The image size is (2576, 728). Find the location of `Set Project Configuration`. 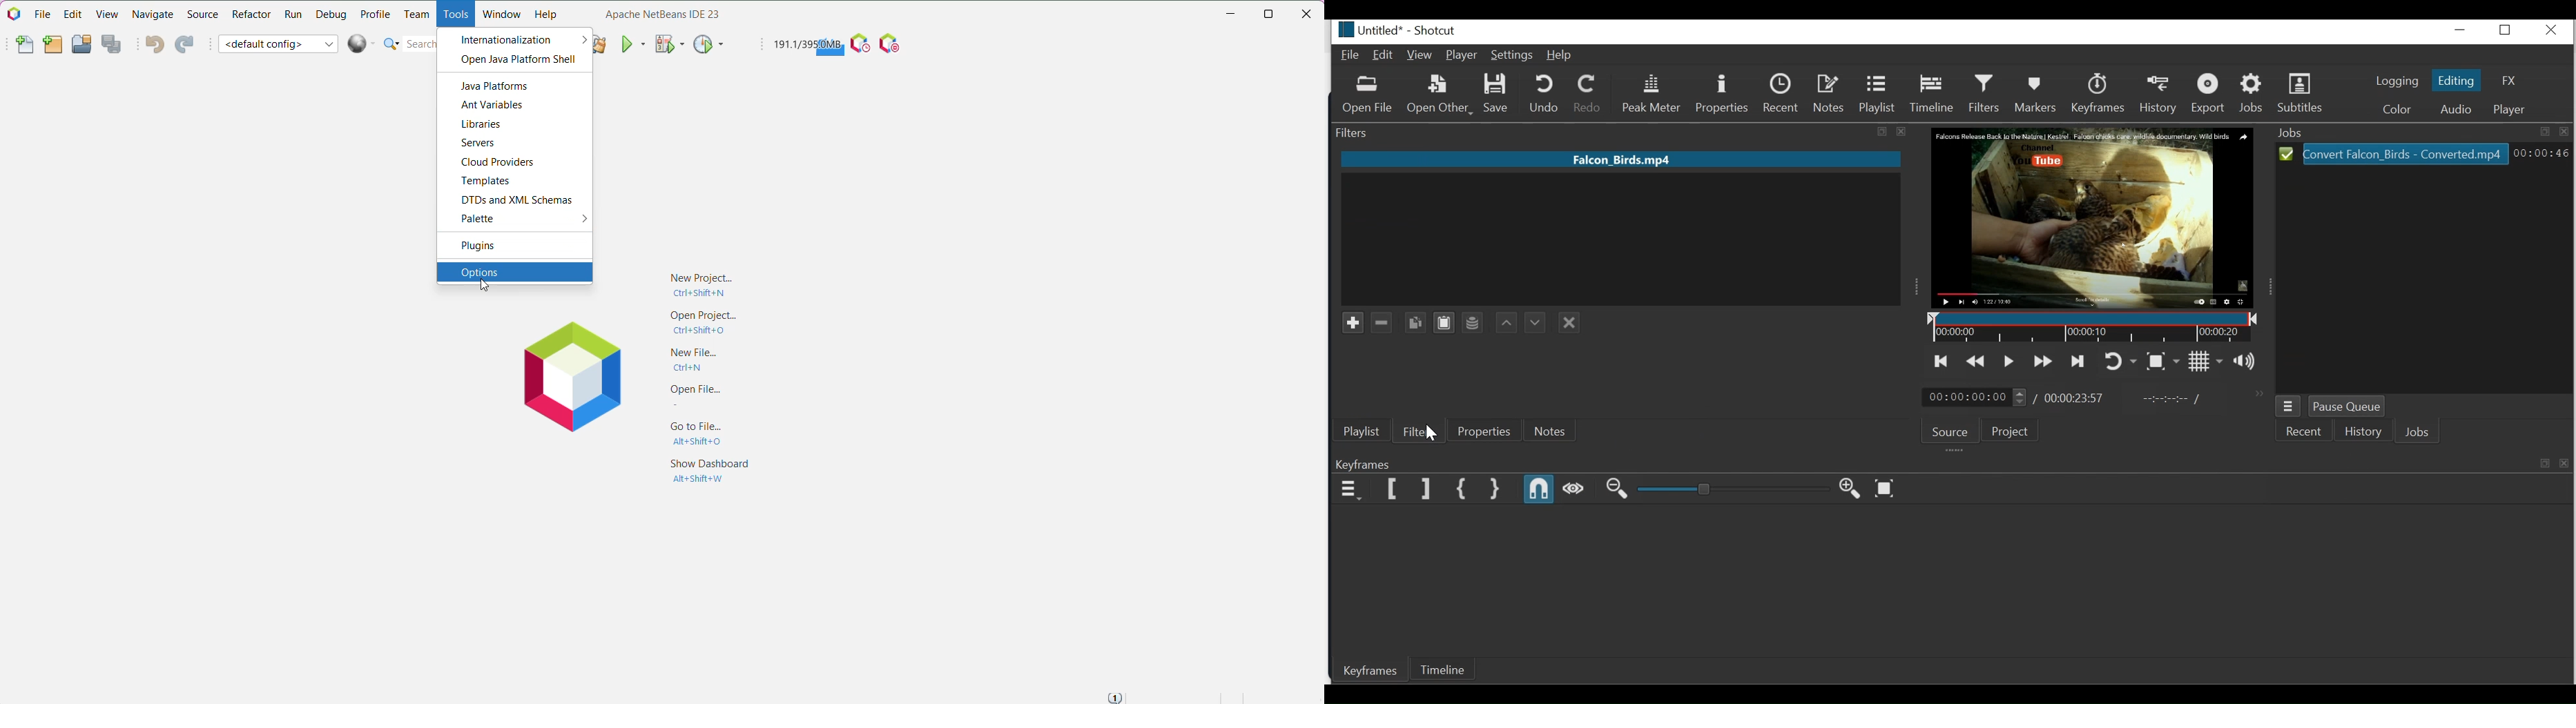

Set Project Configuration is located at coordinates (279, 43).